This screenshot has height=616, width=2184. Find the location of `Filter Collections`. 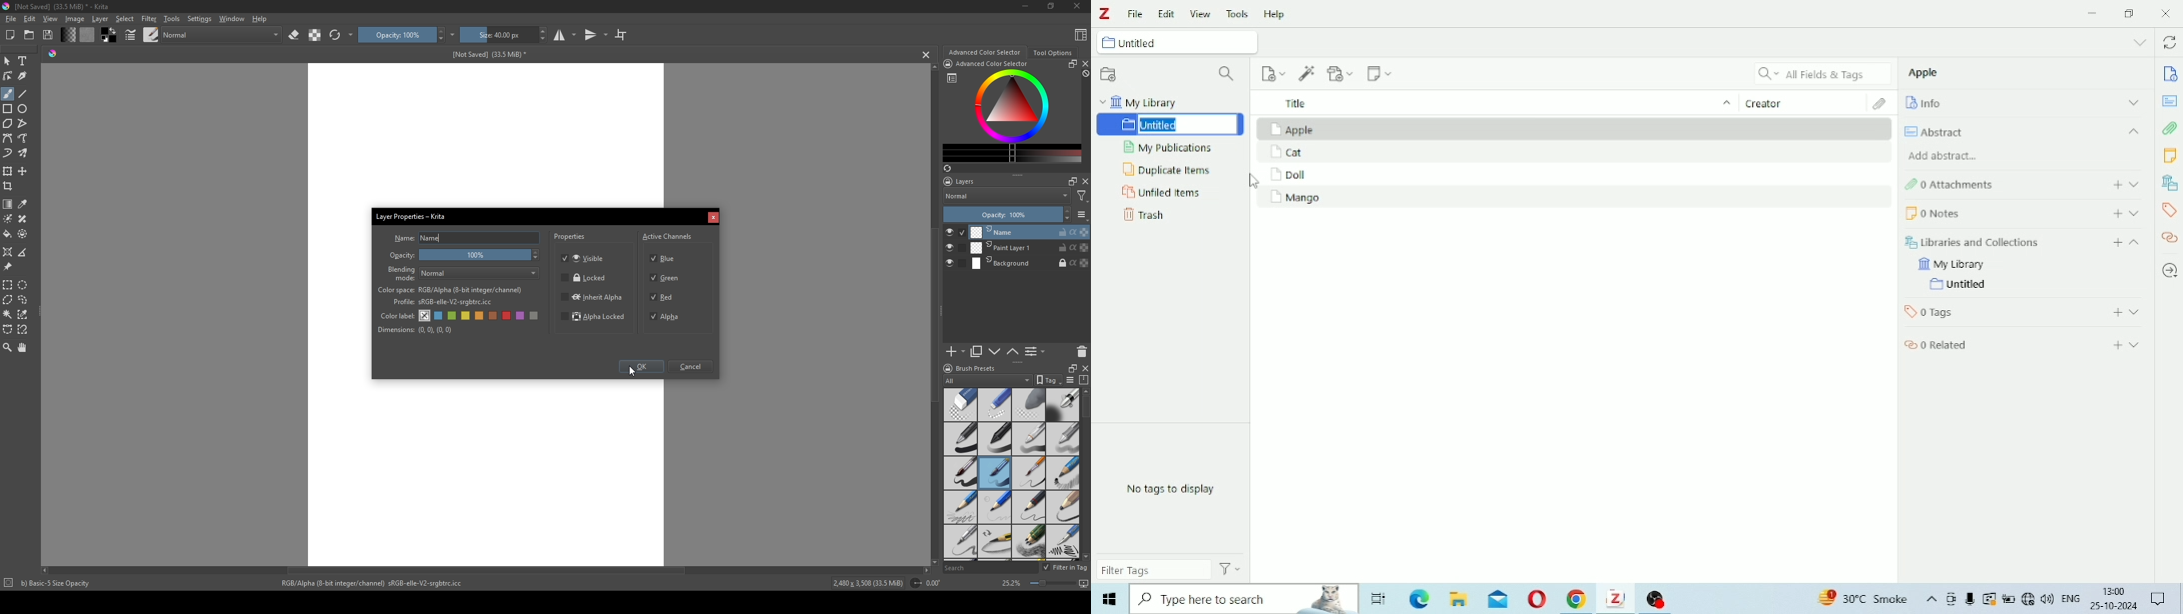

Filter Collections is located at coordinates (1228, 73).